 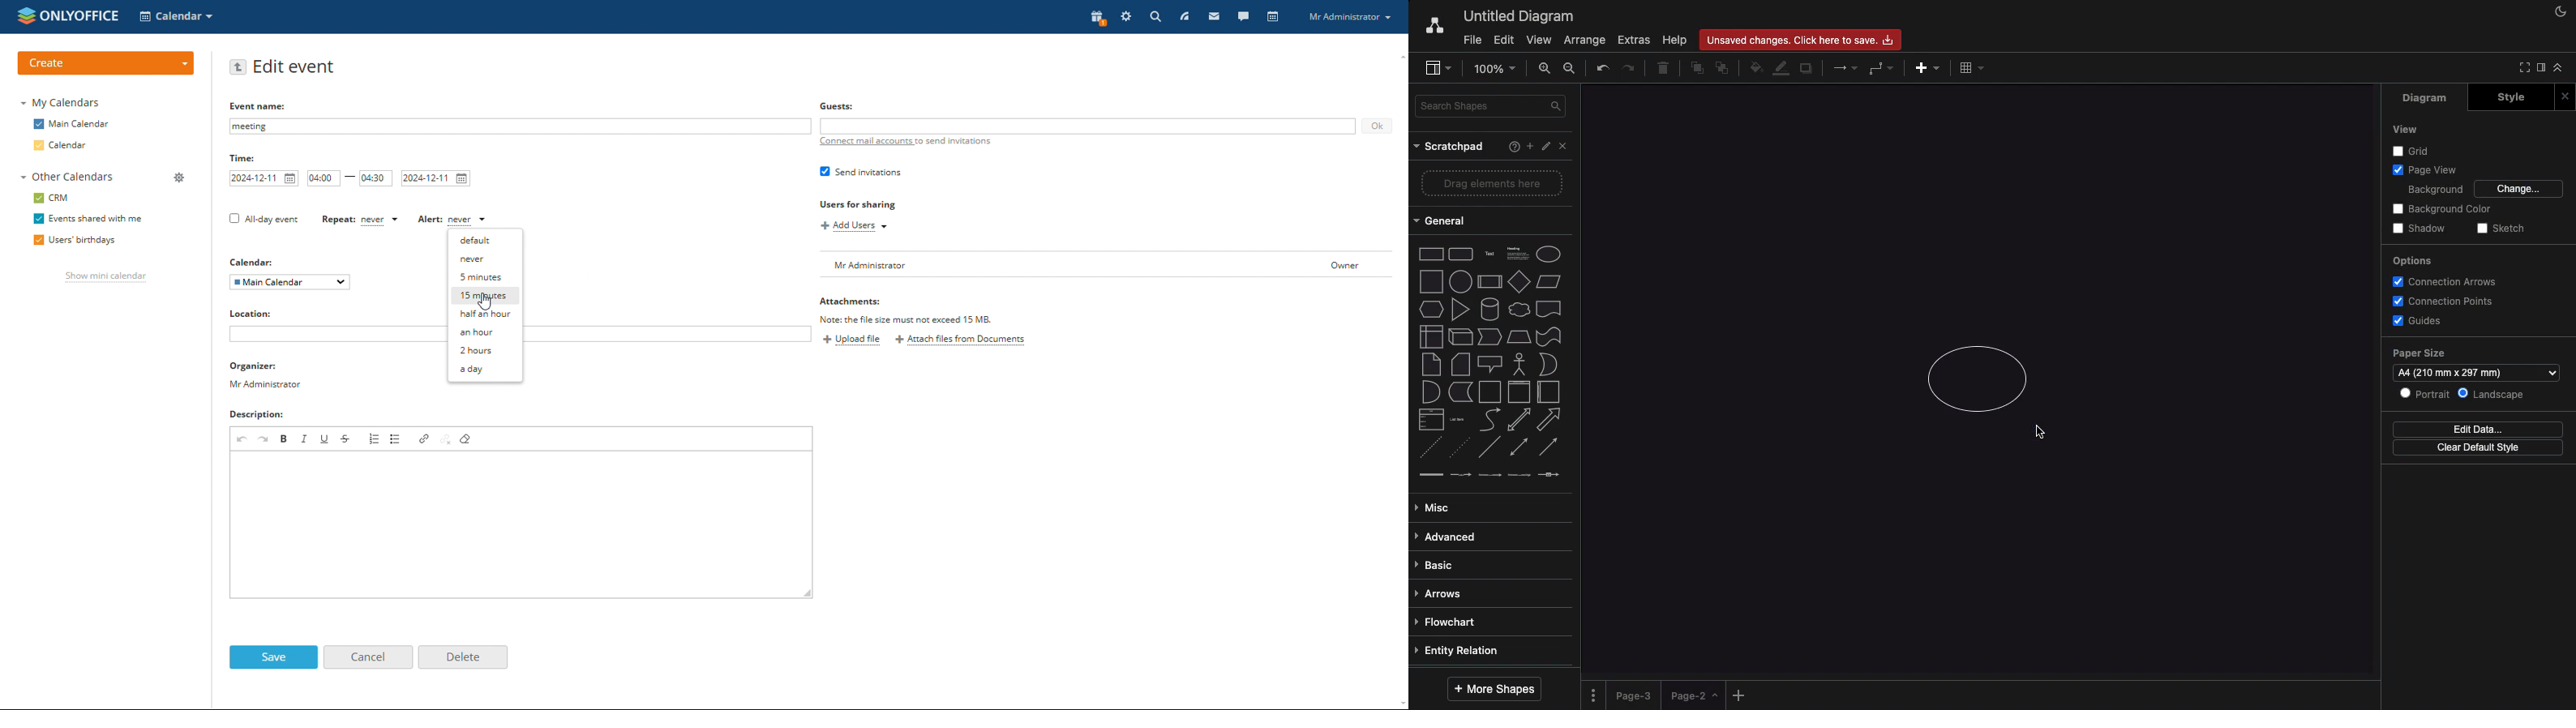 What do you see at coordinates (1549, 420) in the screenshot?
I see `arrow` at bounding box center [1549, 420].